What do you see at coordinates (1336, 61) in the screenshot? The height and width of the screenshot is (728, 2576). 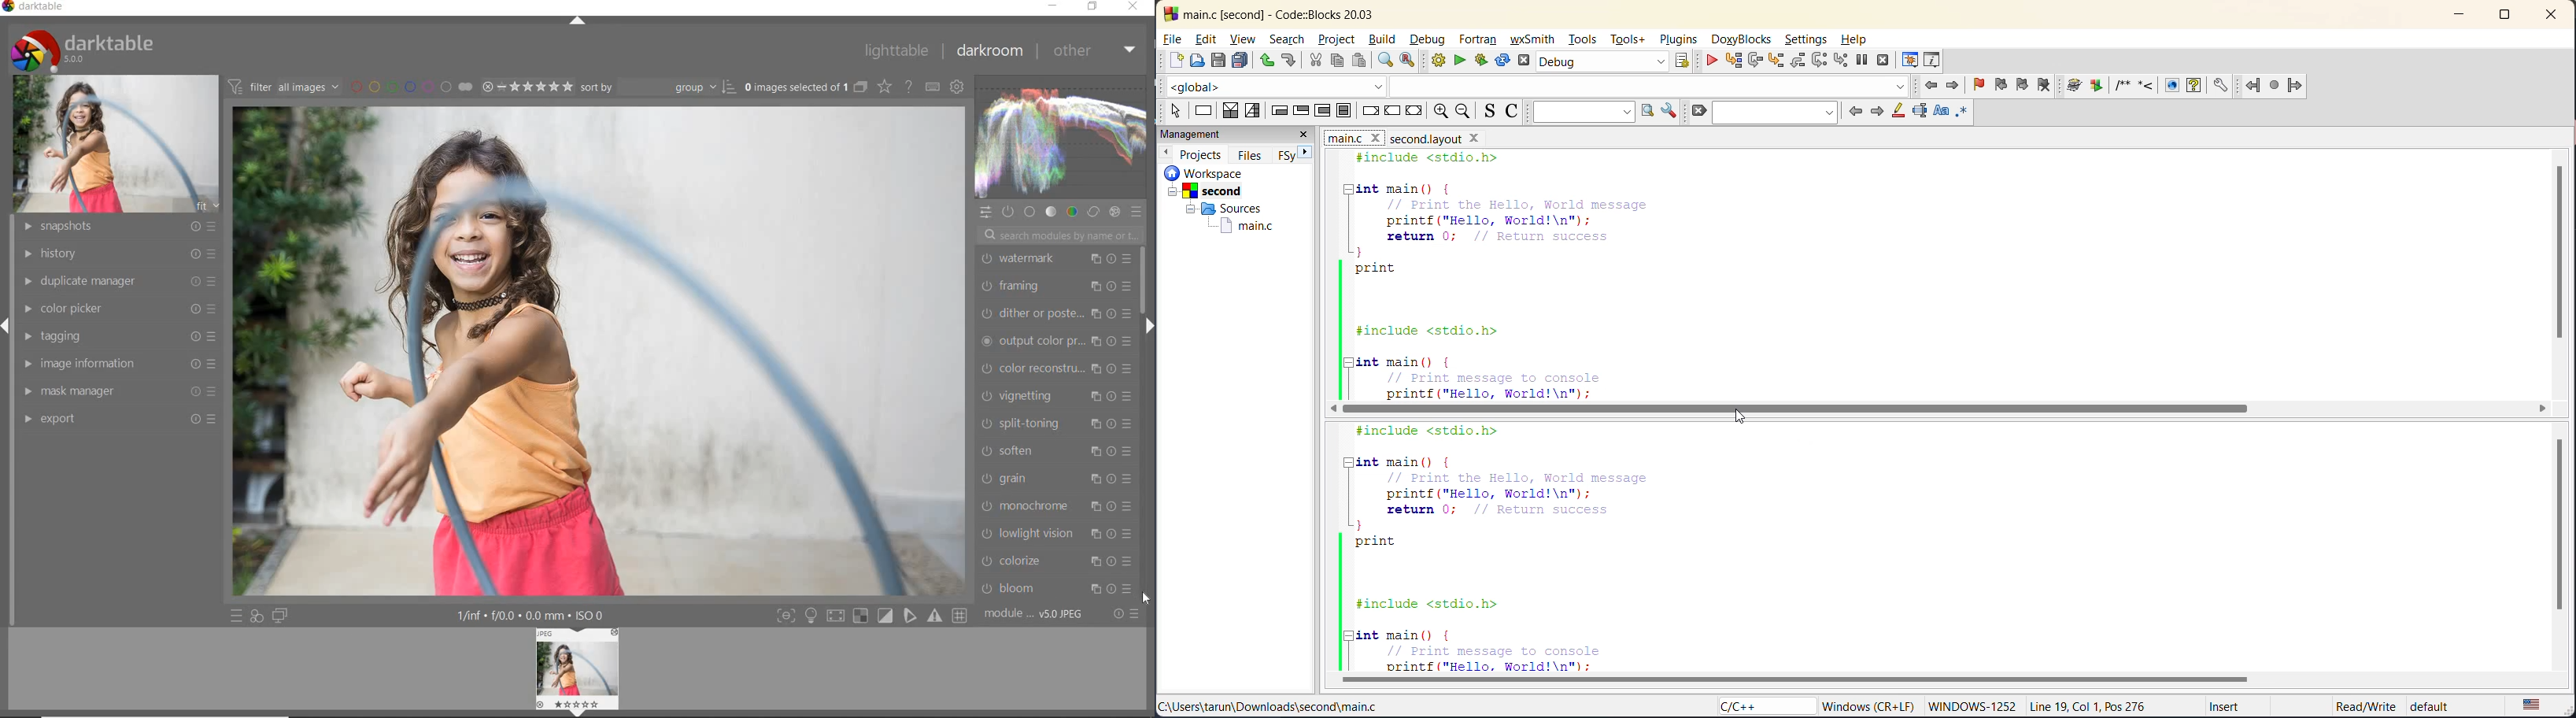 I see `copy` at bounding box center [1336, 61].